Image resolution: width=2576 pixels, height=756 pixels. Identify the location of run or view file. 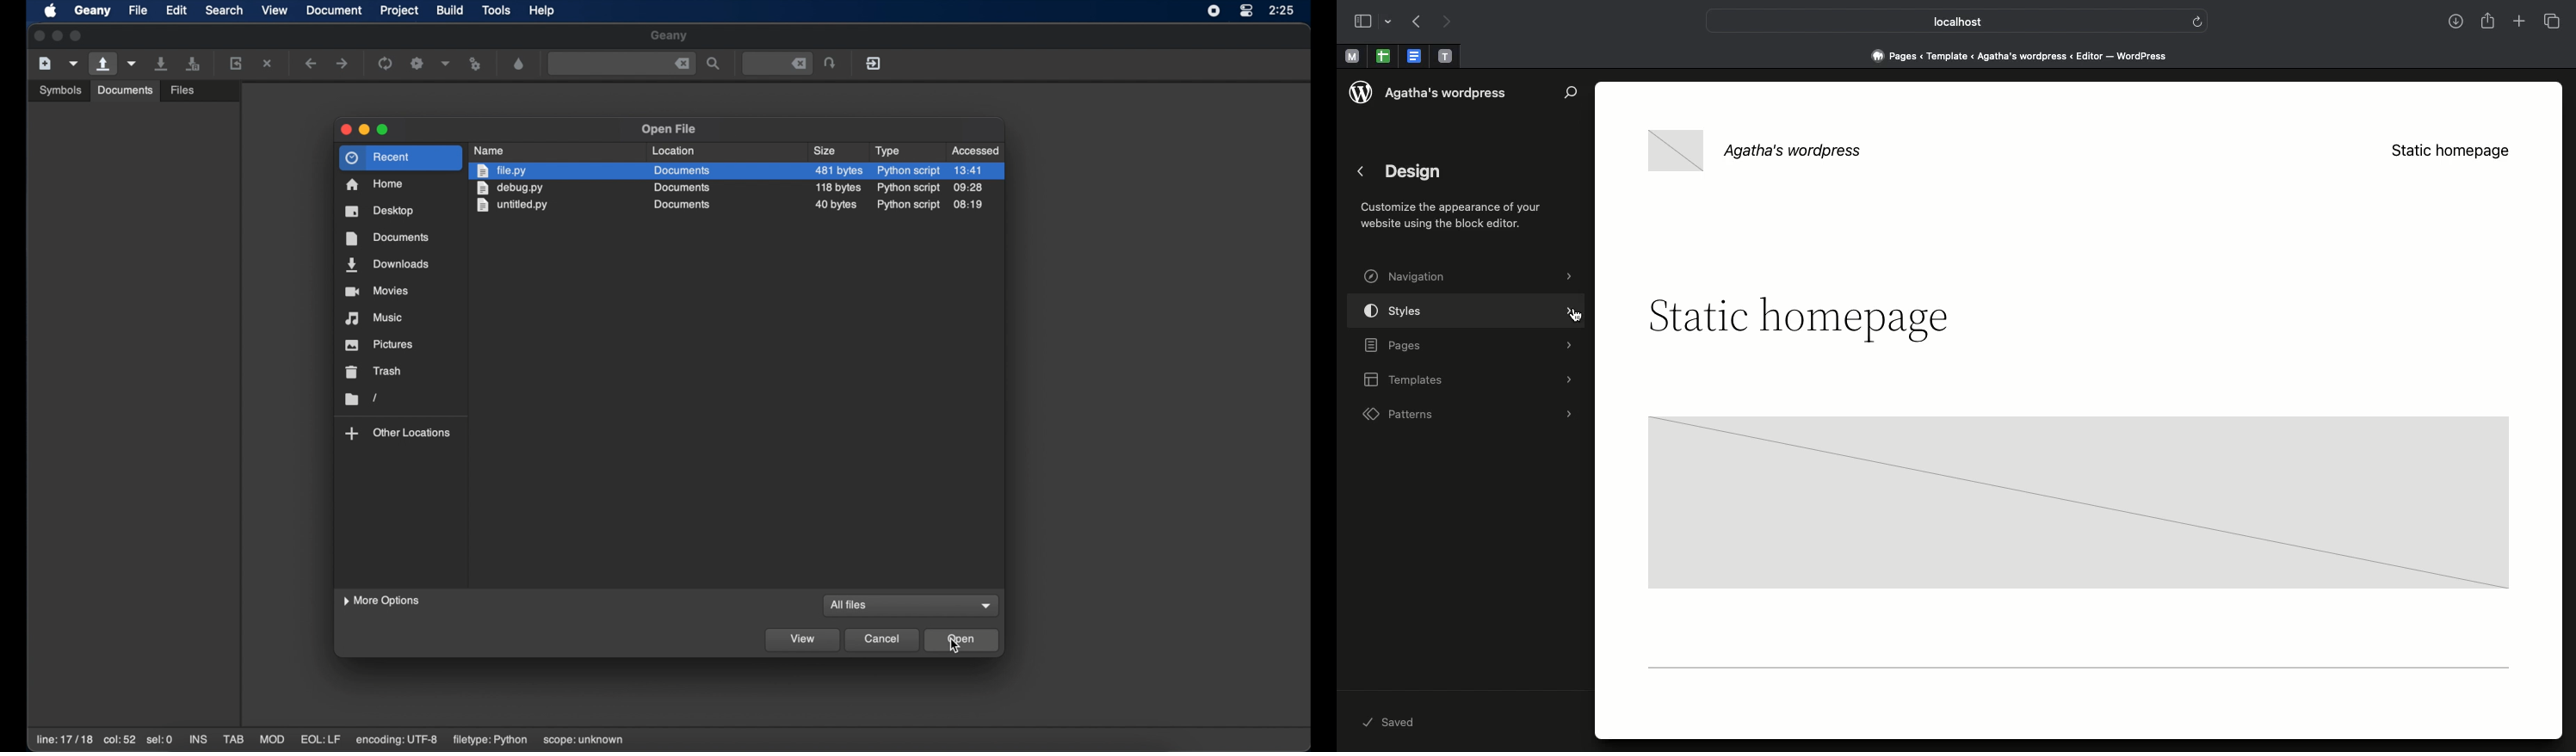
(475, 65).